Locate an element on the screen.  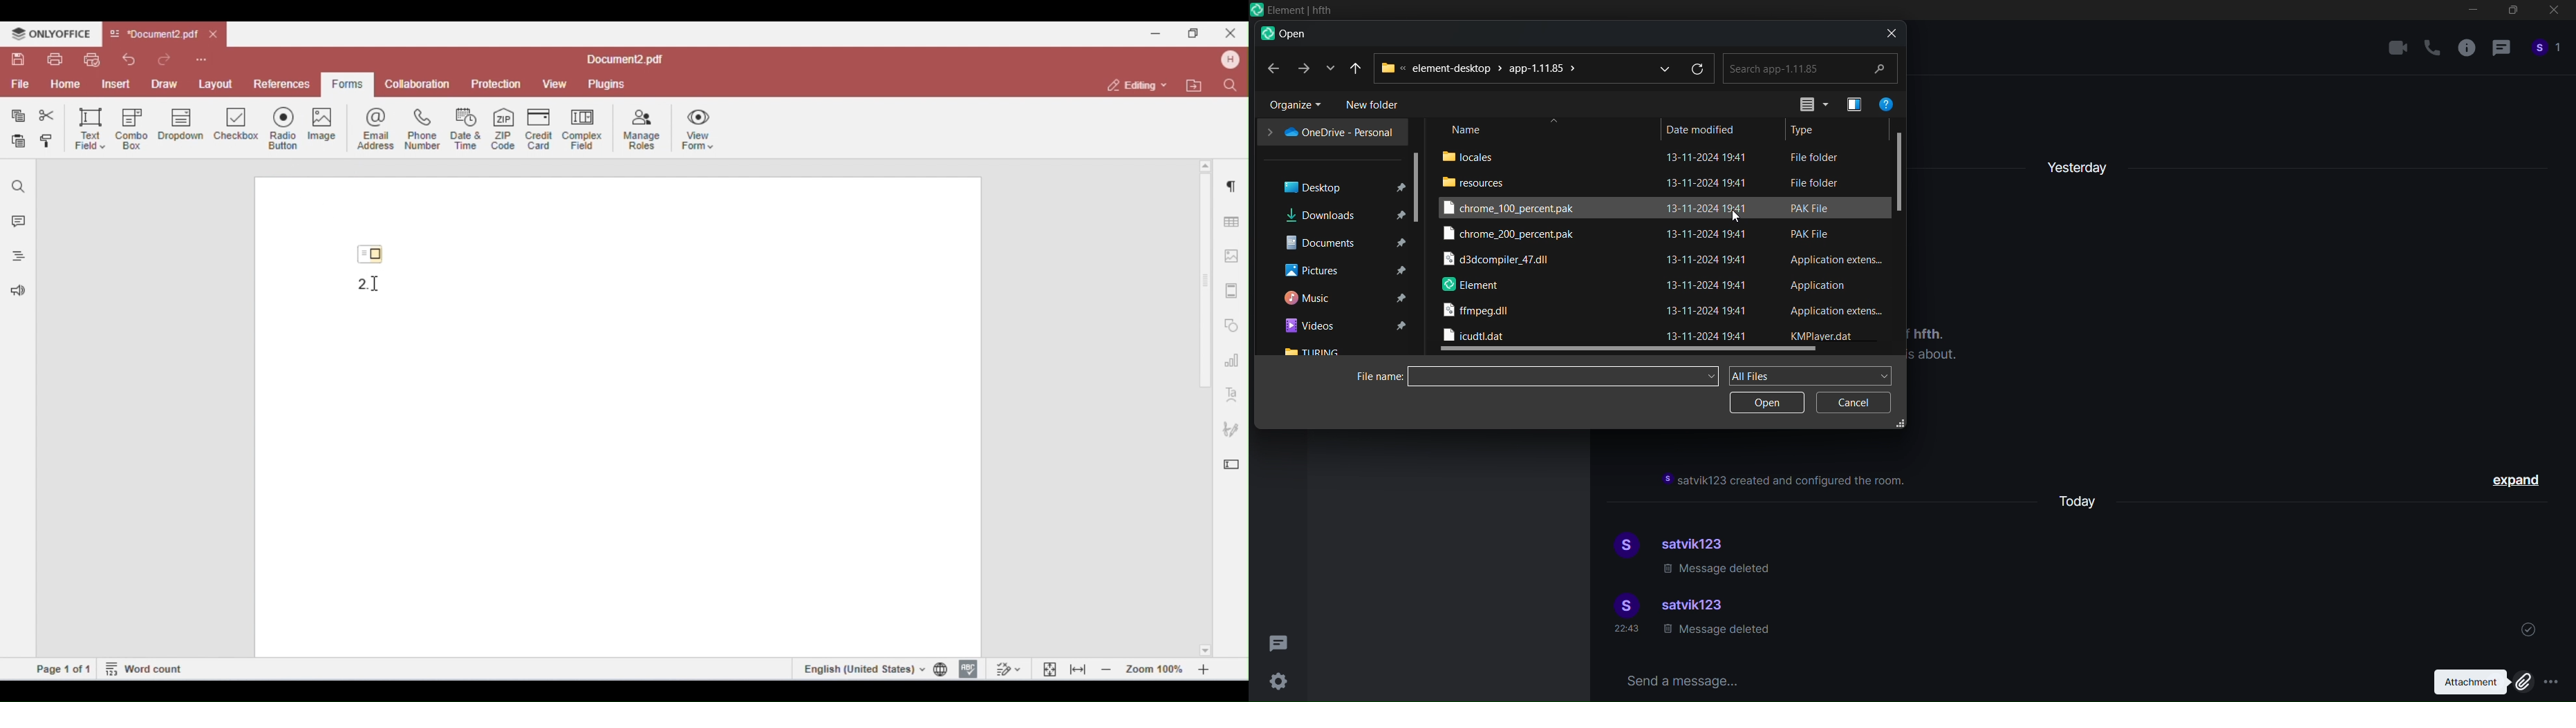
display picture is located at coordinates (1623, 605).